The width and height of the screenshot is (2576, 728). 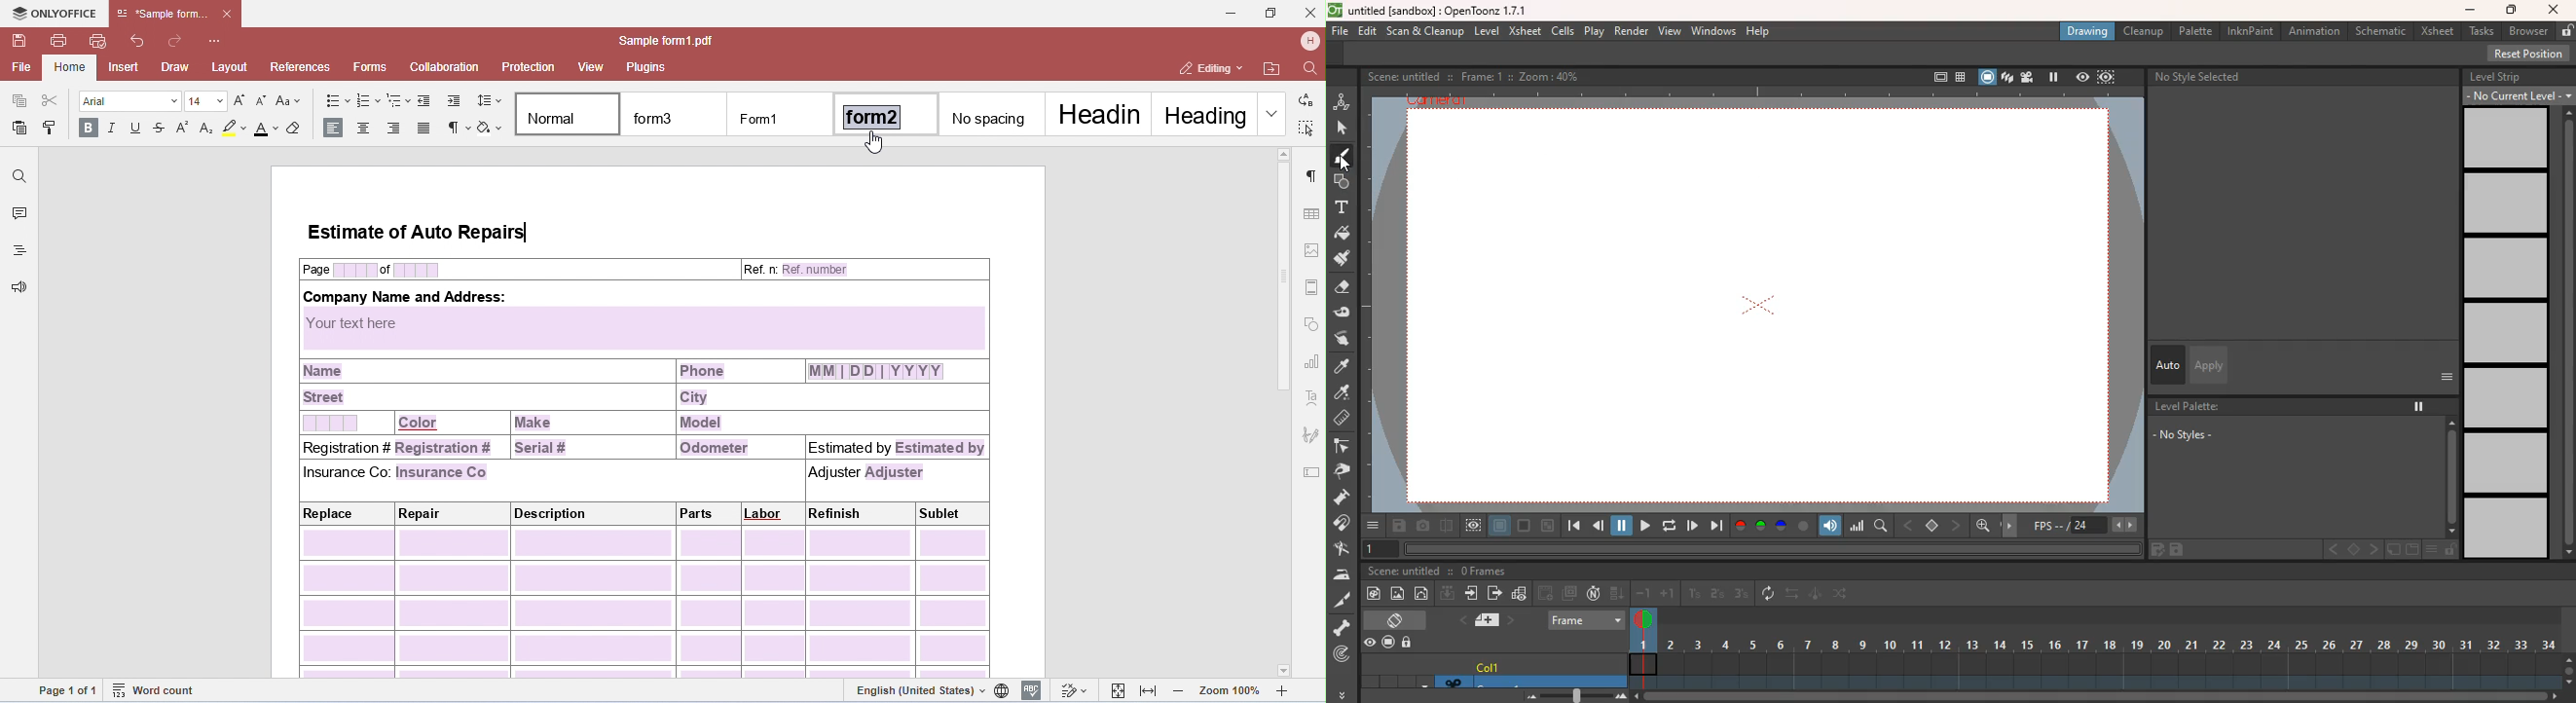 I want to click on xsheet, so click(x=1525, y=32).